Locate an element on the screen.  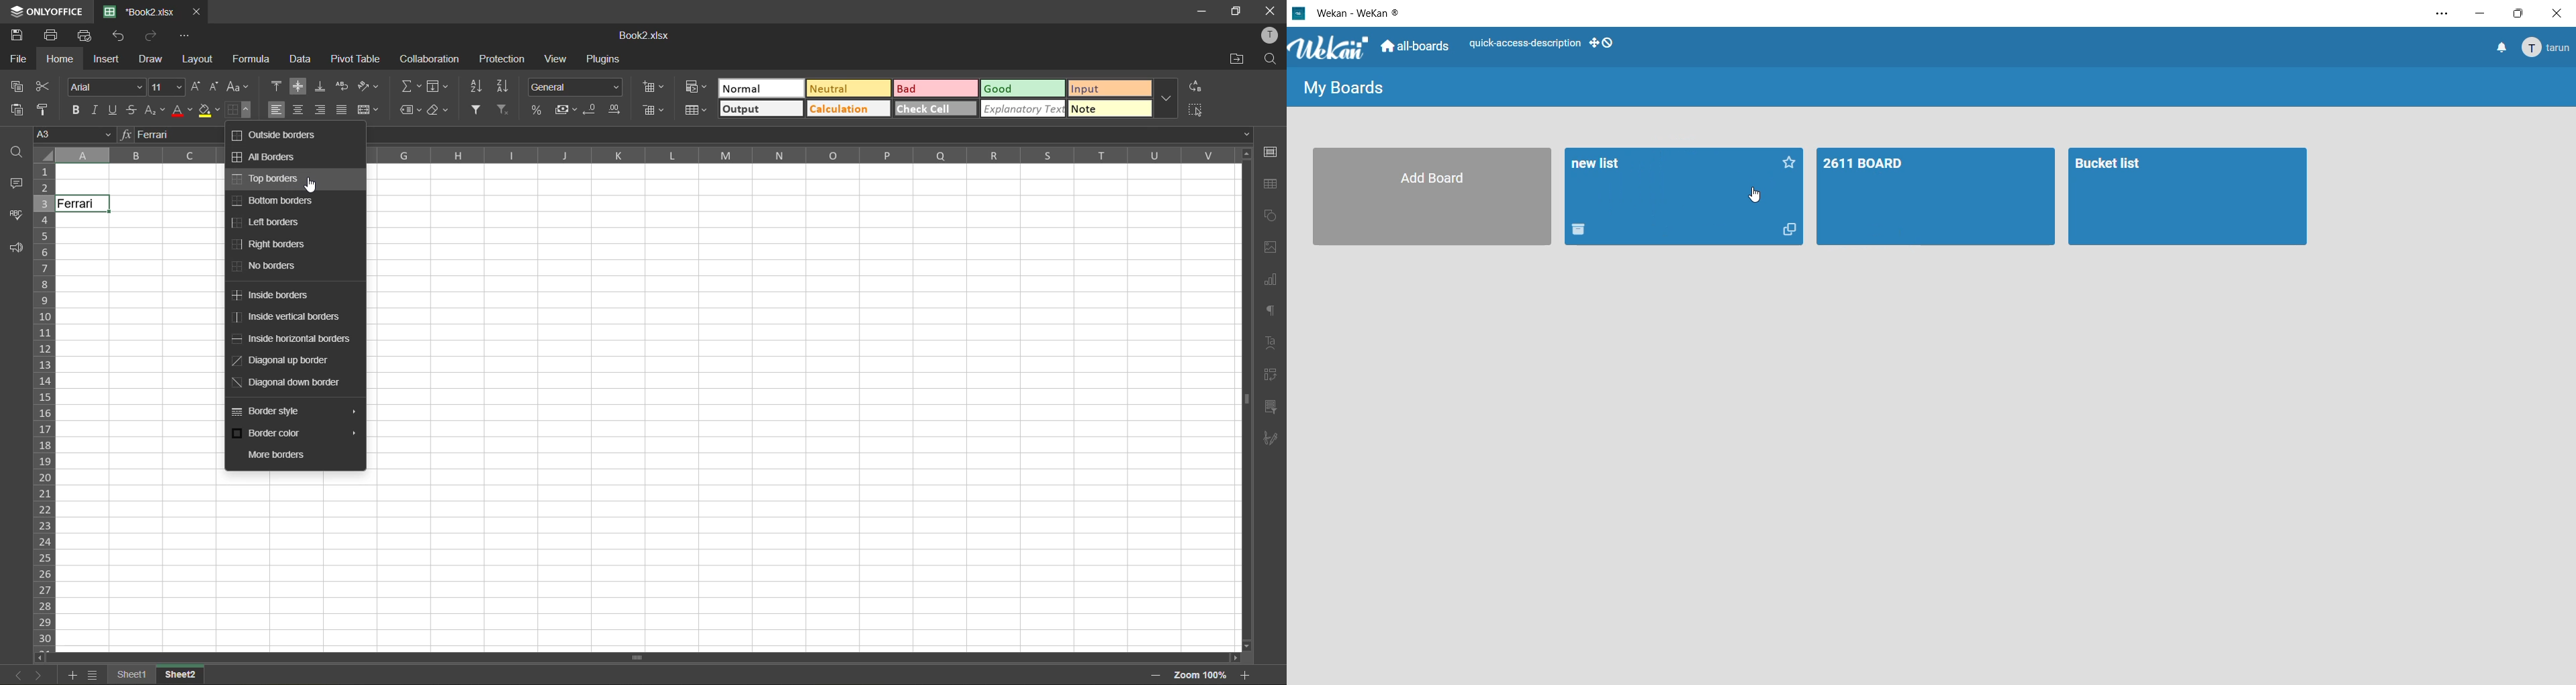
calculation is located at coordinates (848, 109).